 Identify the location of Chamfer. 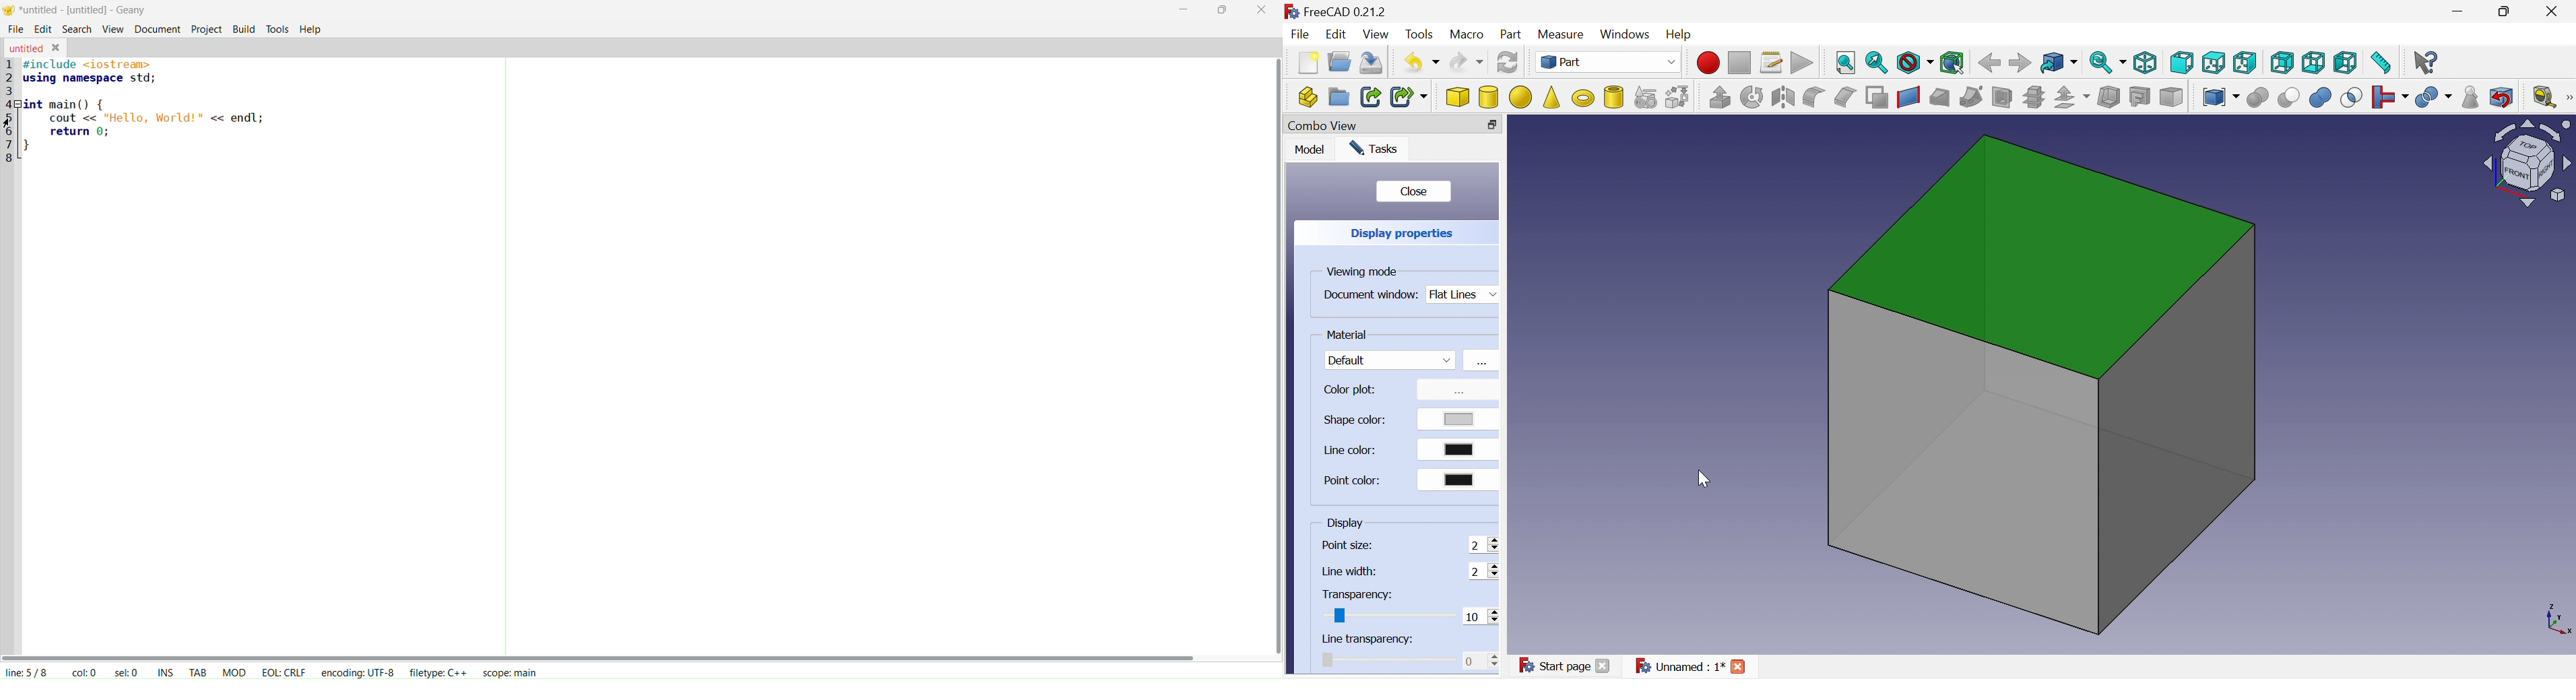
(1847, 97).